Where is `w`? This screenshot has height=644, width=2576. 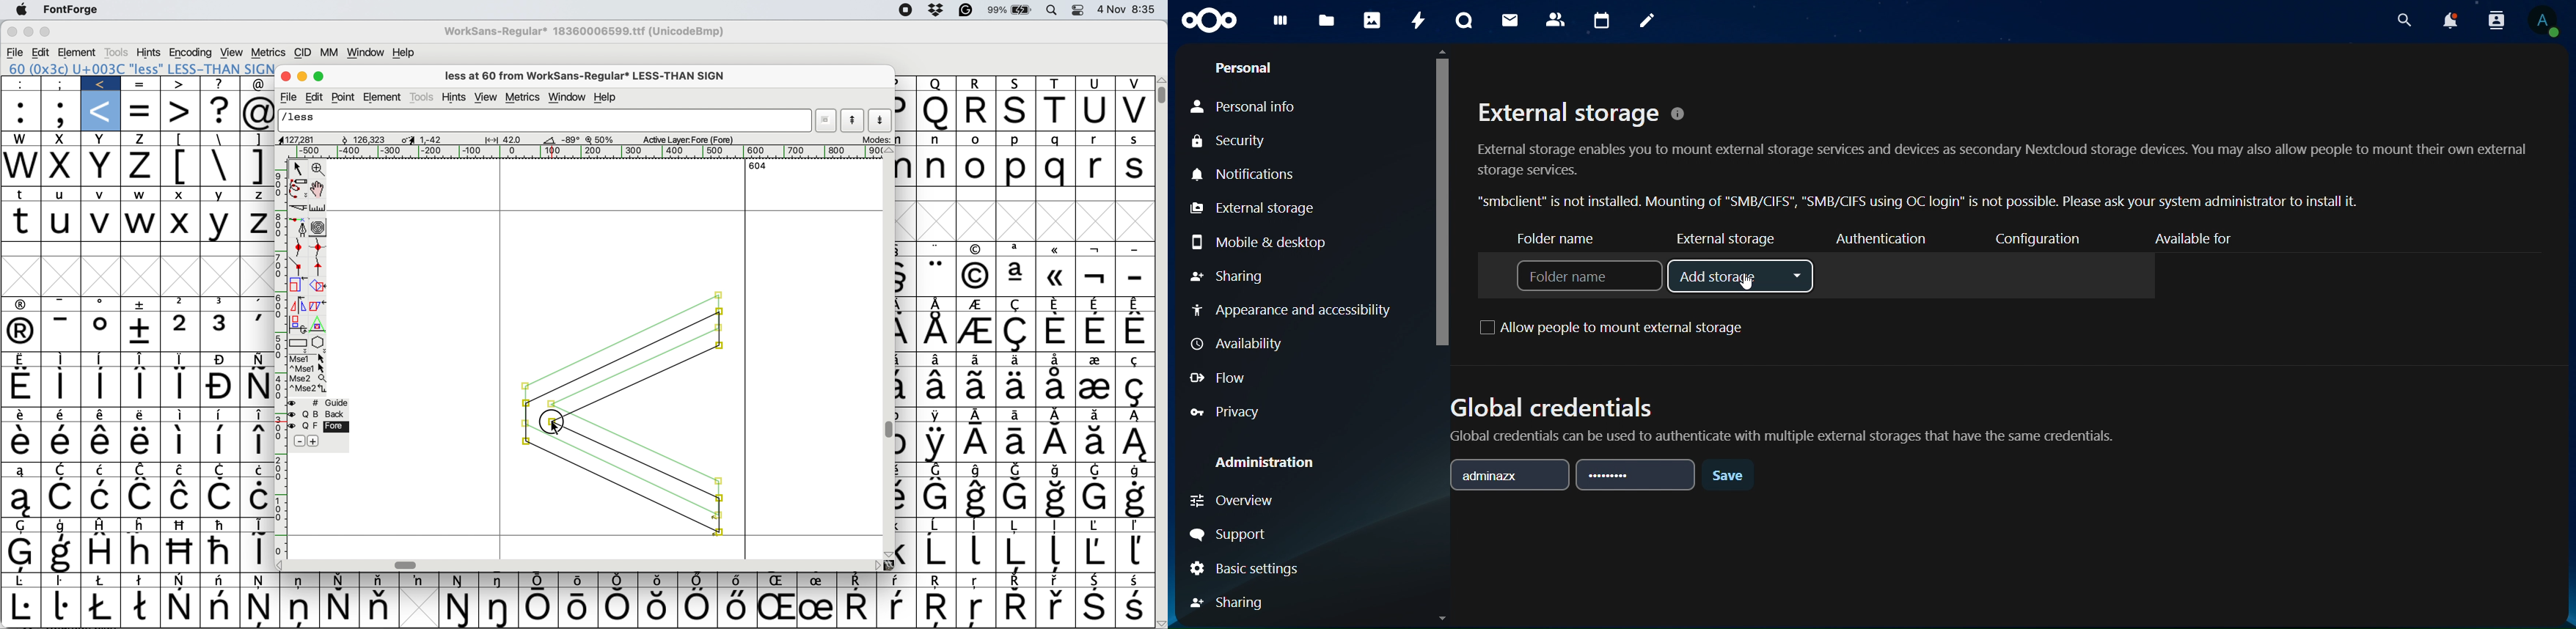
w is located at coordinates (140, 222).